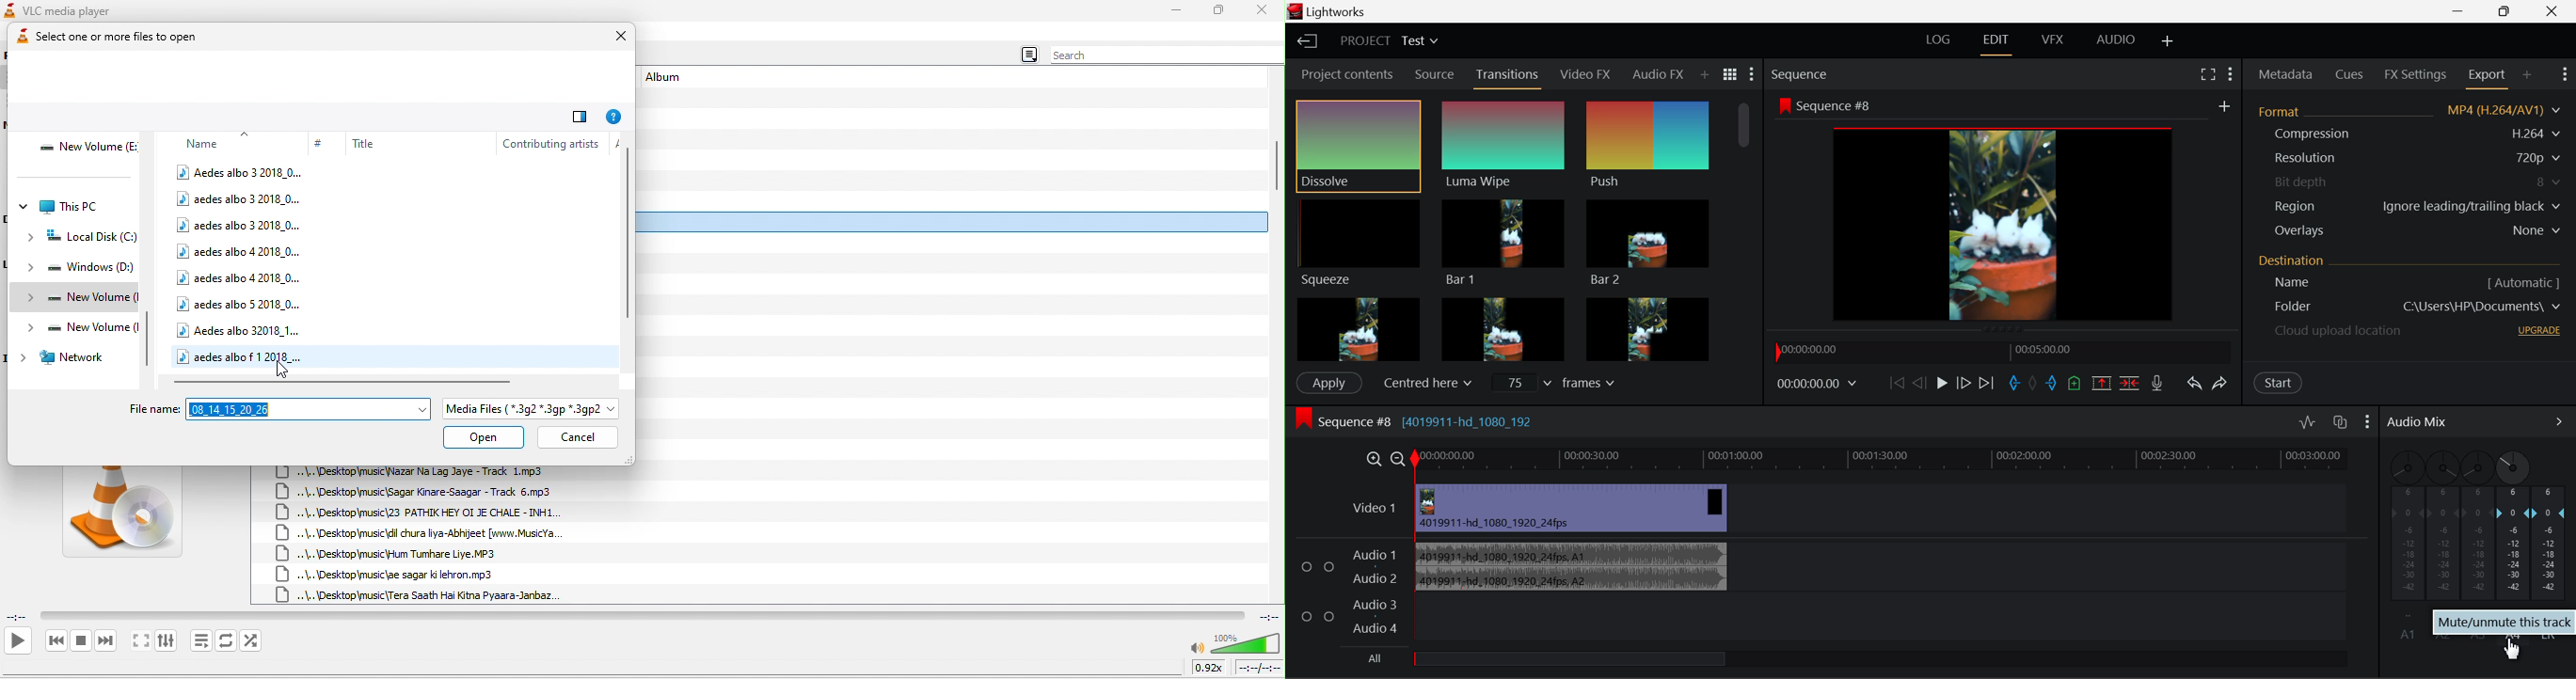 The height and width of the screenshot is (700, 2576). Describe the element at coordinates (2560, 424) in the screenshot. I see `Show Audio Mix` at that location.